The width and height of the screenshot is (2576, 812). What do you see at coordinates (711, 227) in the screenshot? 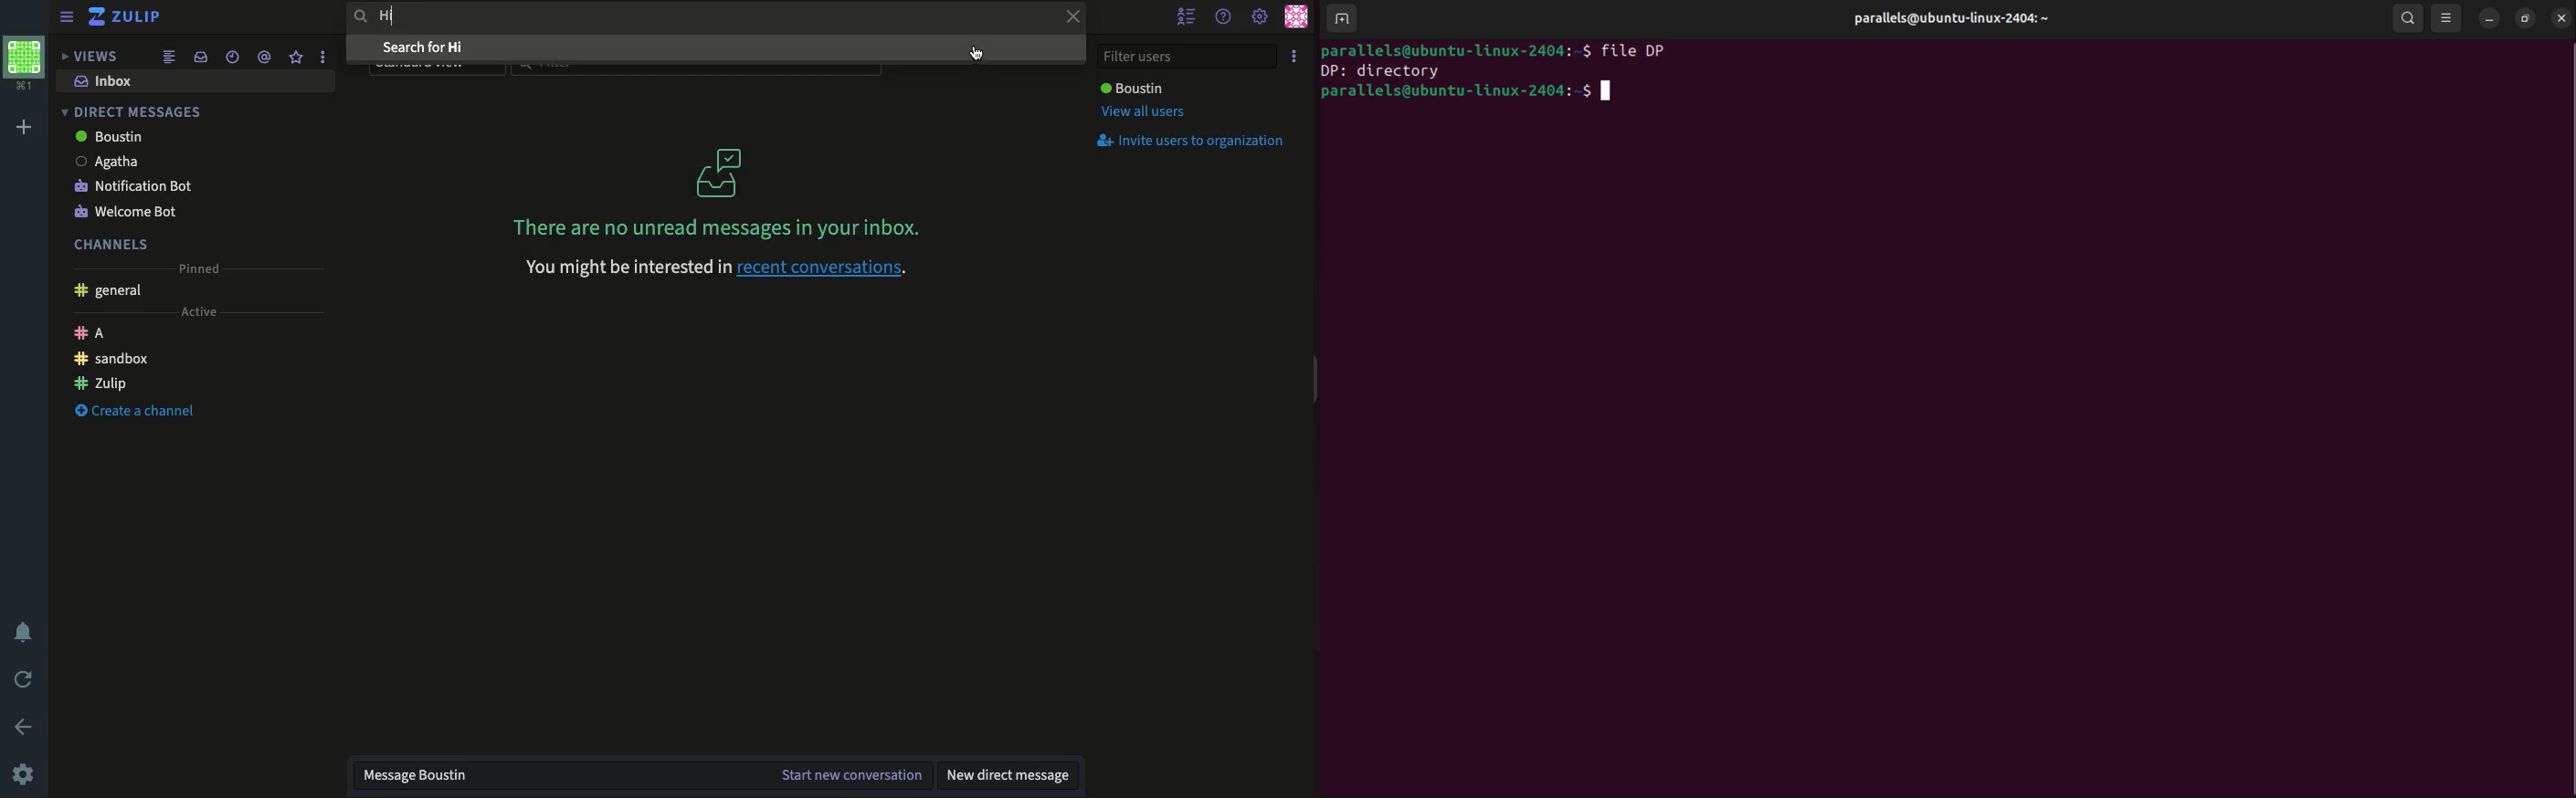
I see `No messages in your inbox` at bounding box center [711, 227].